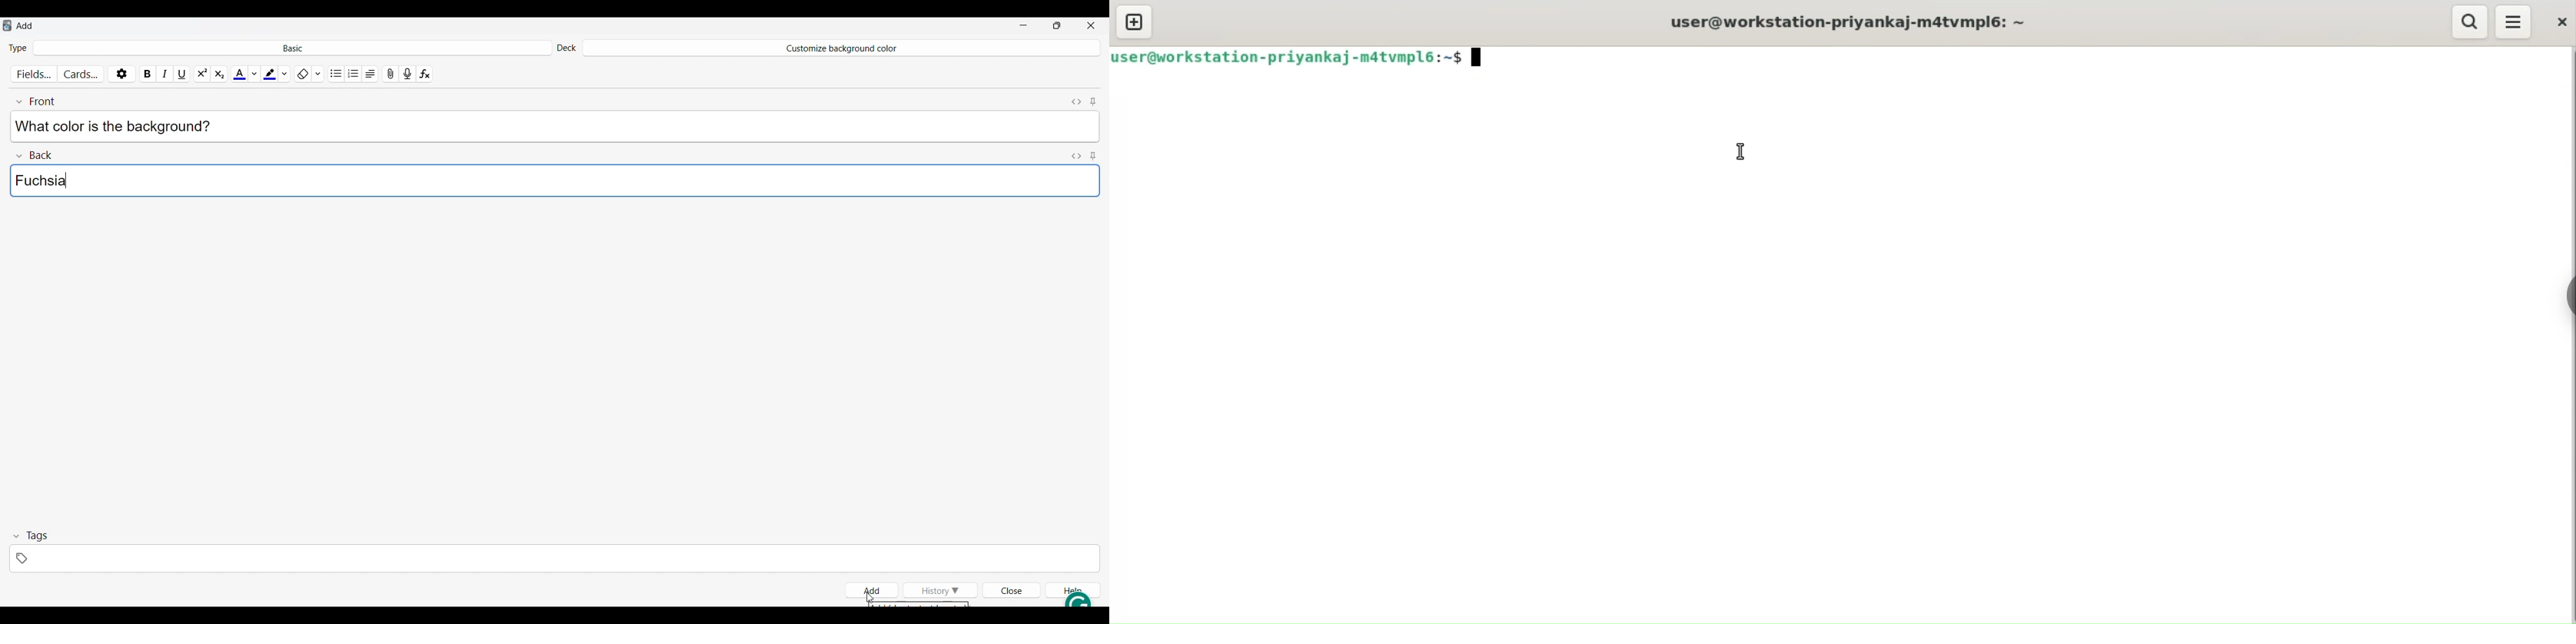 This screenshot has height=644, width=2576. I want to click on Sub script, so click(218, 72).